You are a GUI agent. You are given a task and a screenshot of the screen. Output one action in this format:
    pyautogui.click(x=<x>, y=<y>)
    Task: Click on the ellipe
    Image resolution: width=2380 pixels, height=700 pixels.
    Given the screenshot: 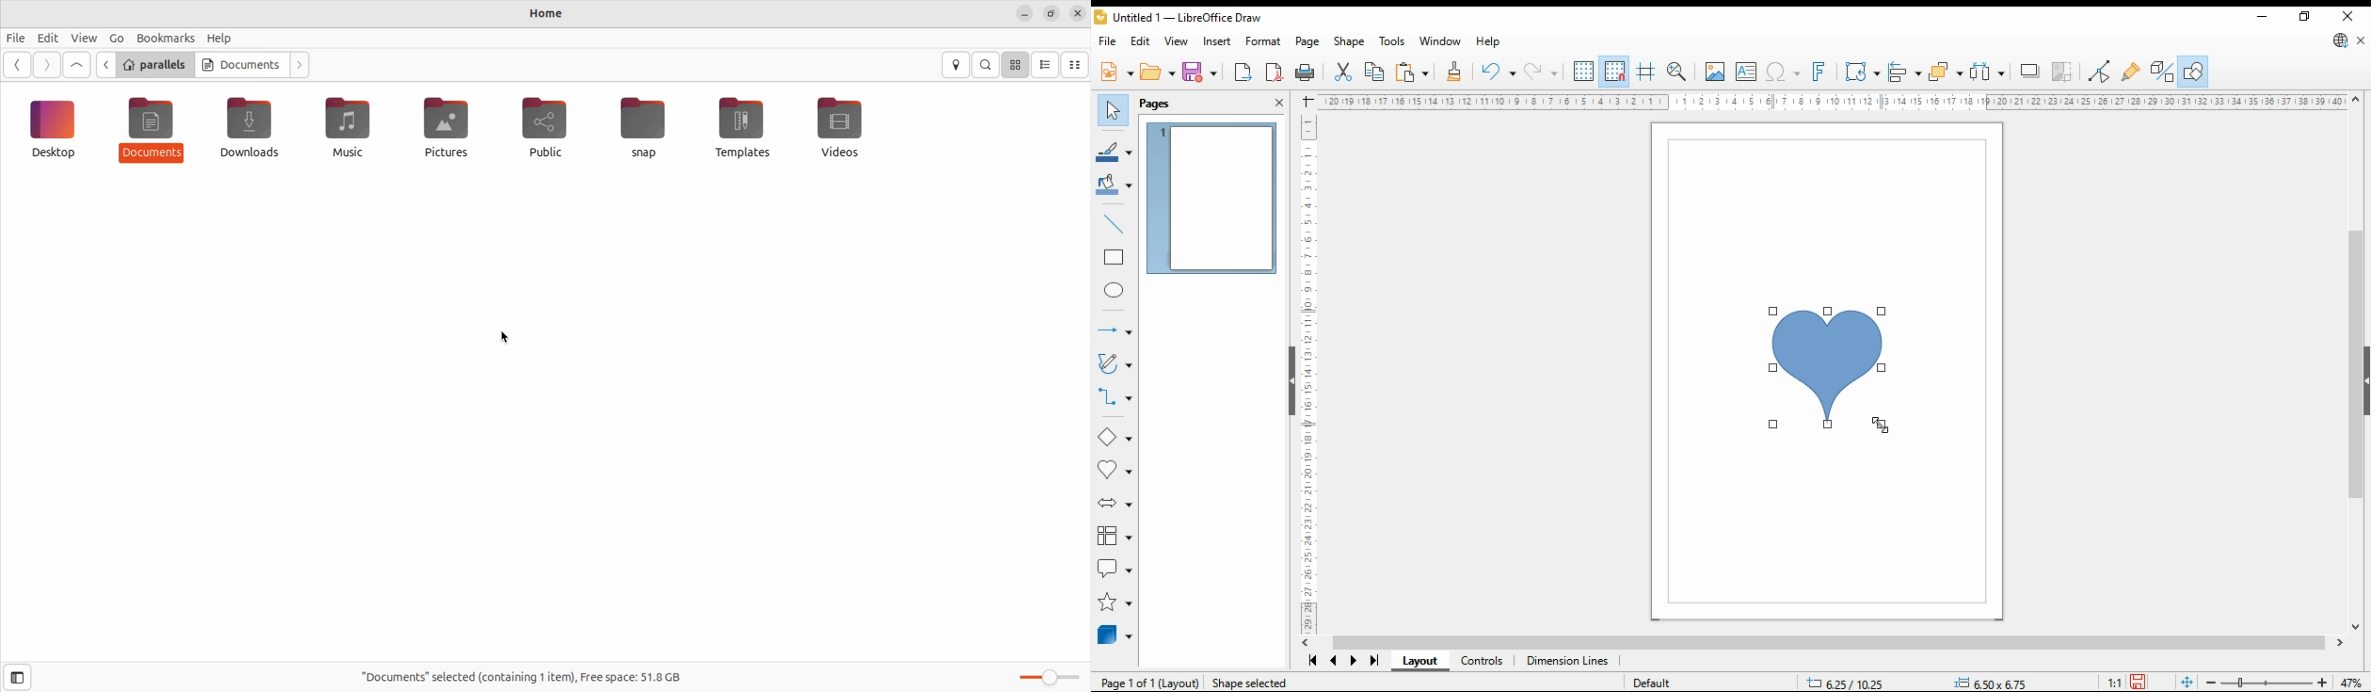 What is the action you would take?
    pyautogui.click(x=1115, y=291)
    